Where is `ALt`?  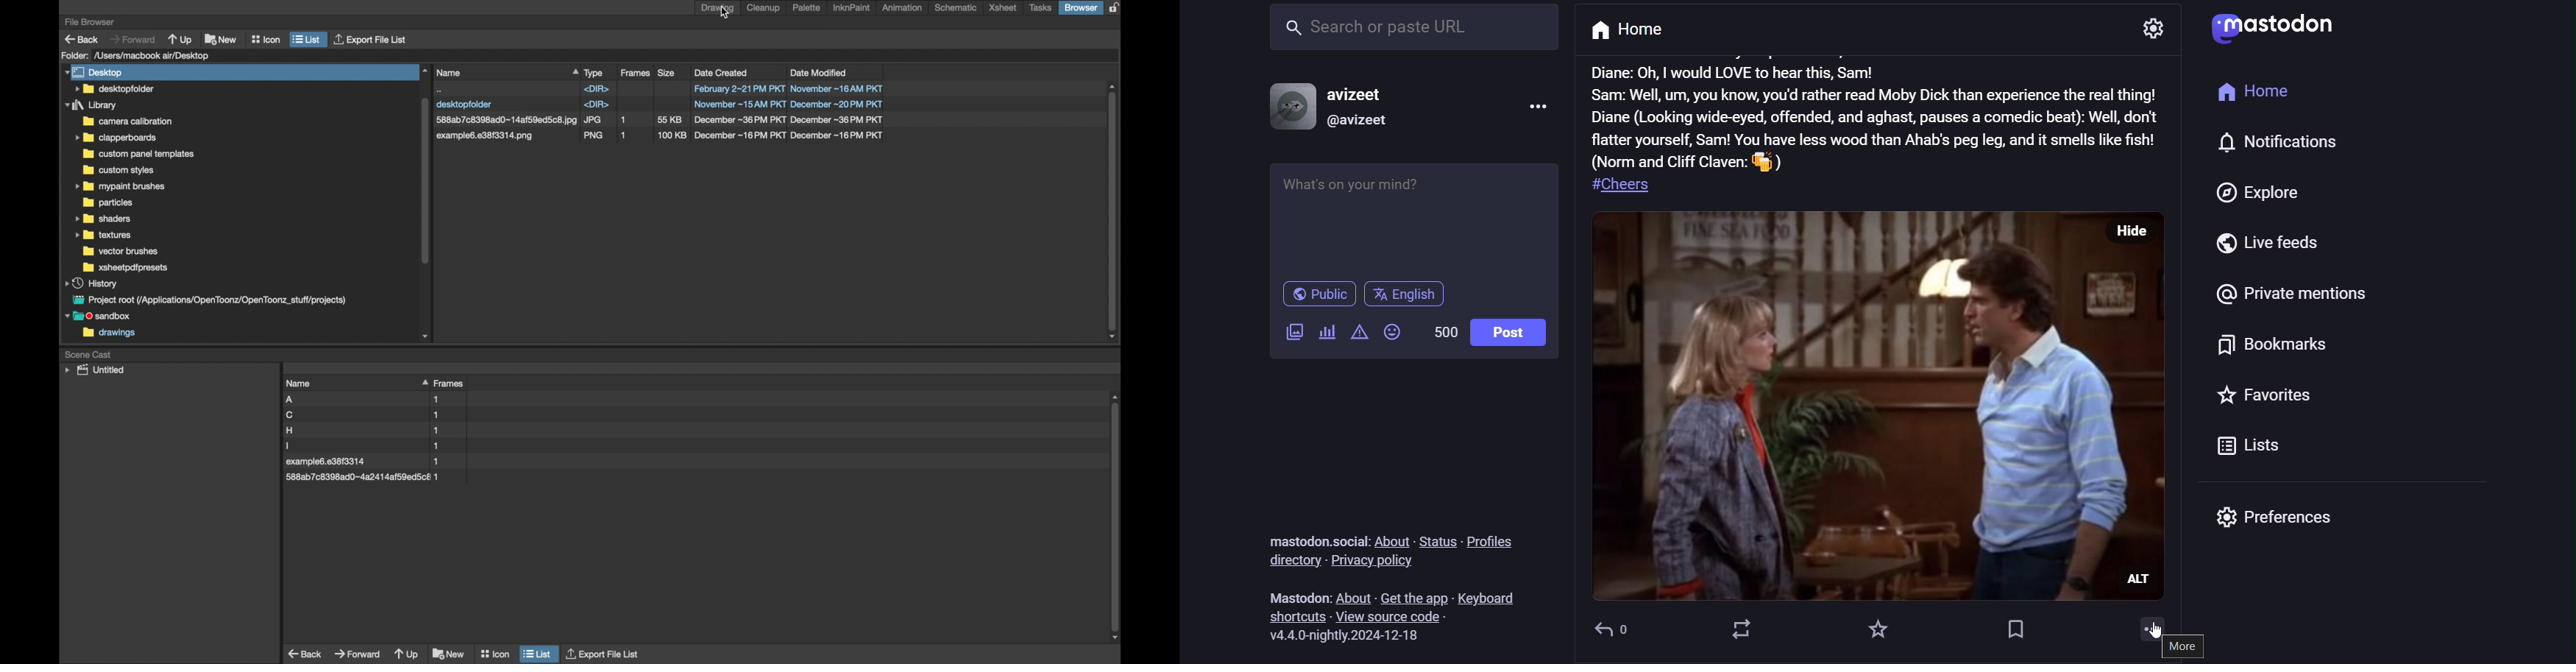
ALt is located at coordinates (2135, 581).